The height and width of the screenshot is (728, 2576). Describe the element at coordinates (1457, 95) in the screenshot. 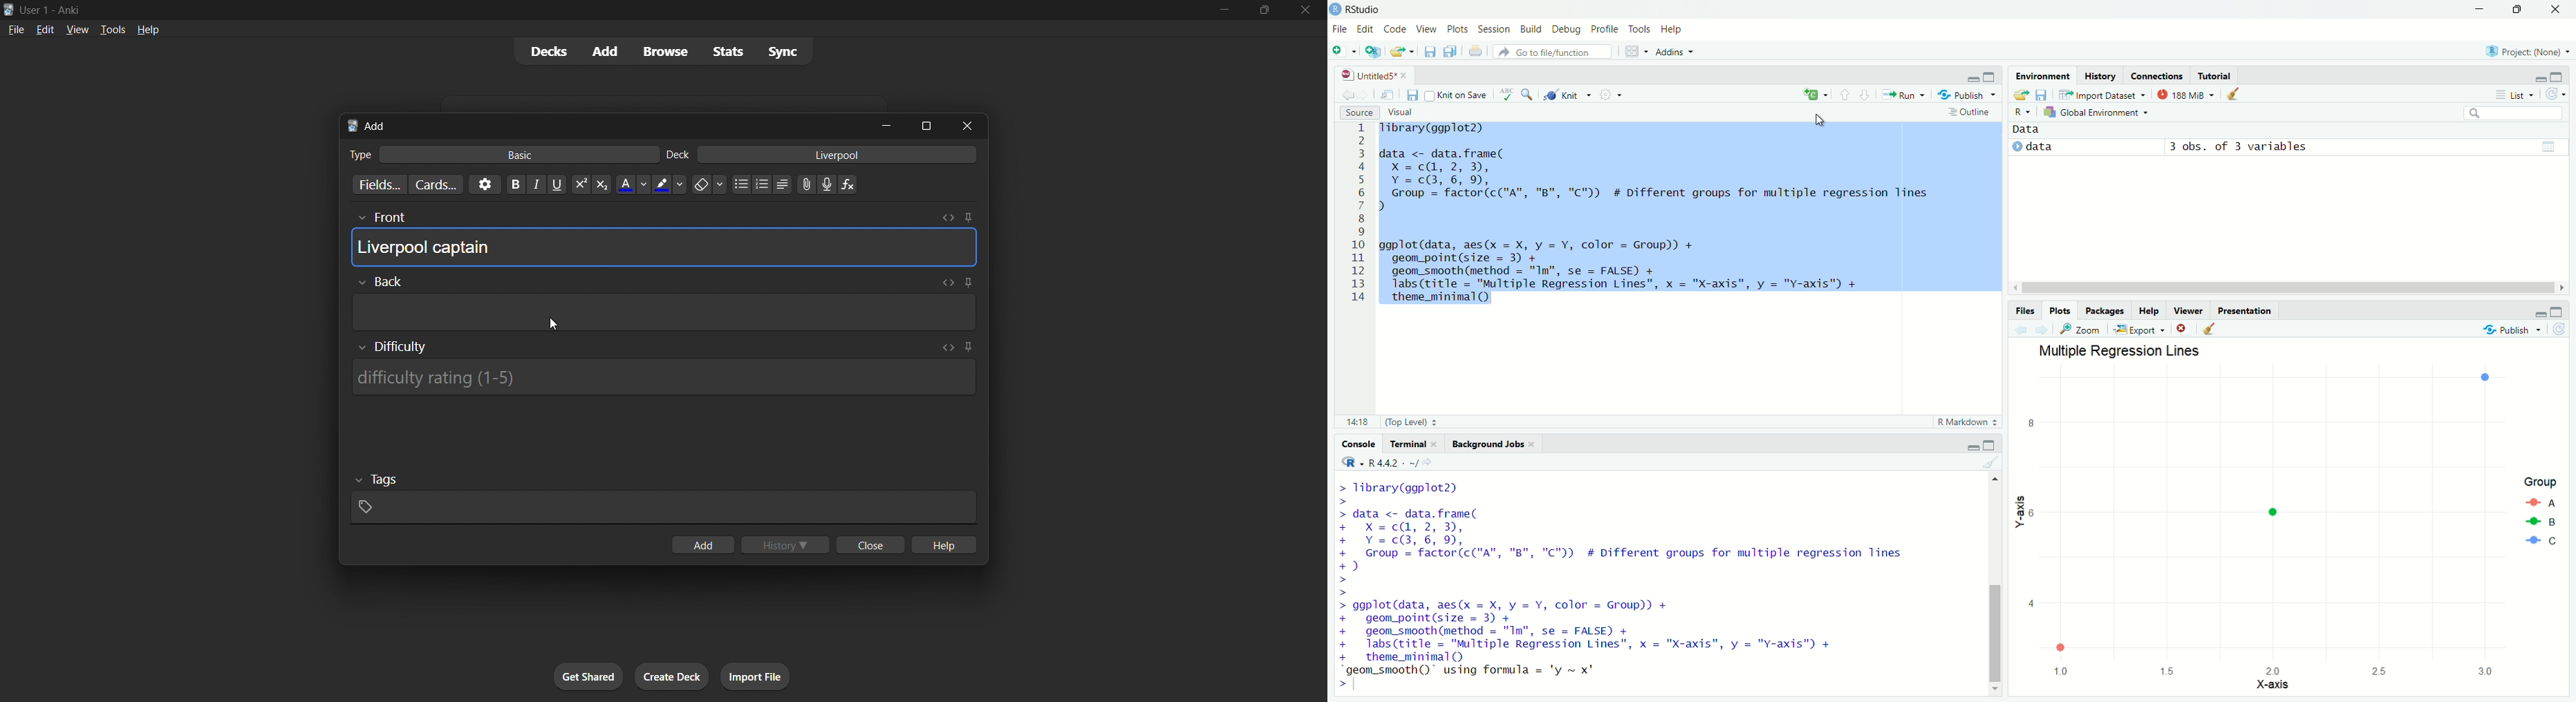

I see `Knit on Save` at that location.